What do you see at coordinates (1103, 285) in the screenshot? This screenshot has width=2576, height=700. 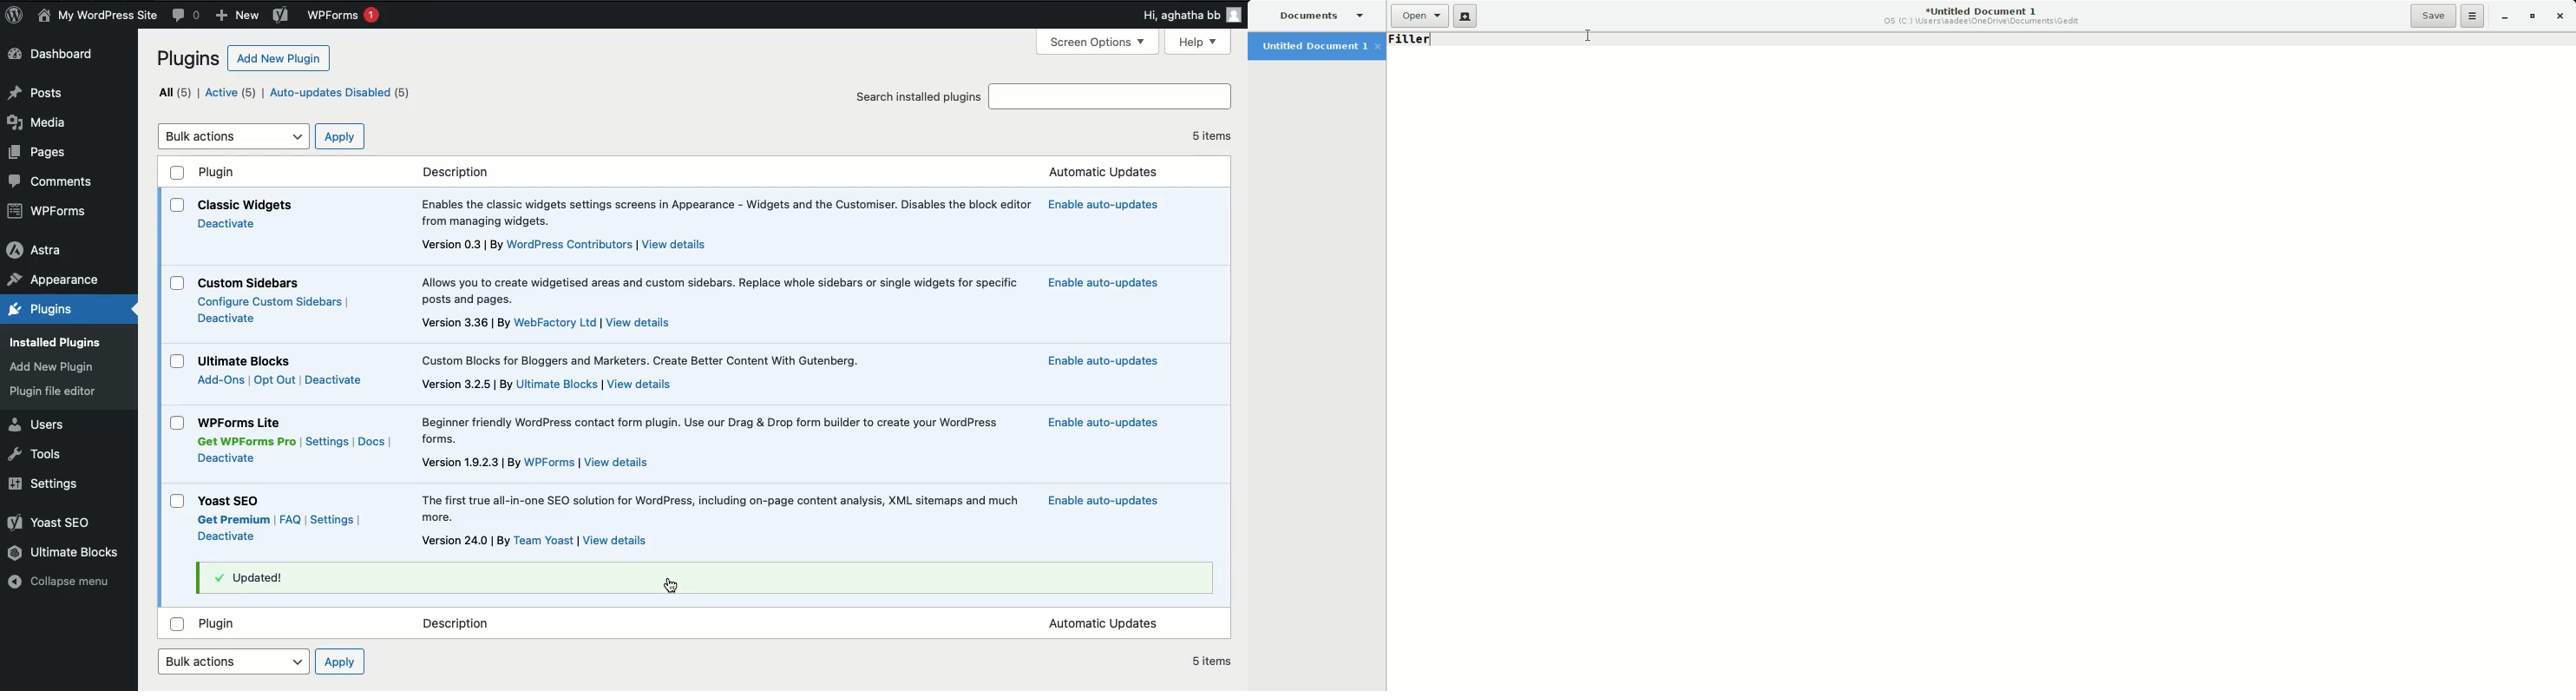 I see `Enable auto updates` at bounding box center [1103, 285].